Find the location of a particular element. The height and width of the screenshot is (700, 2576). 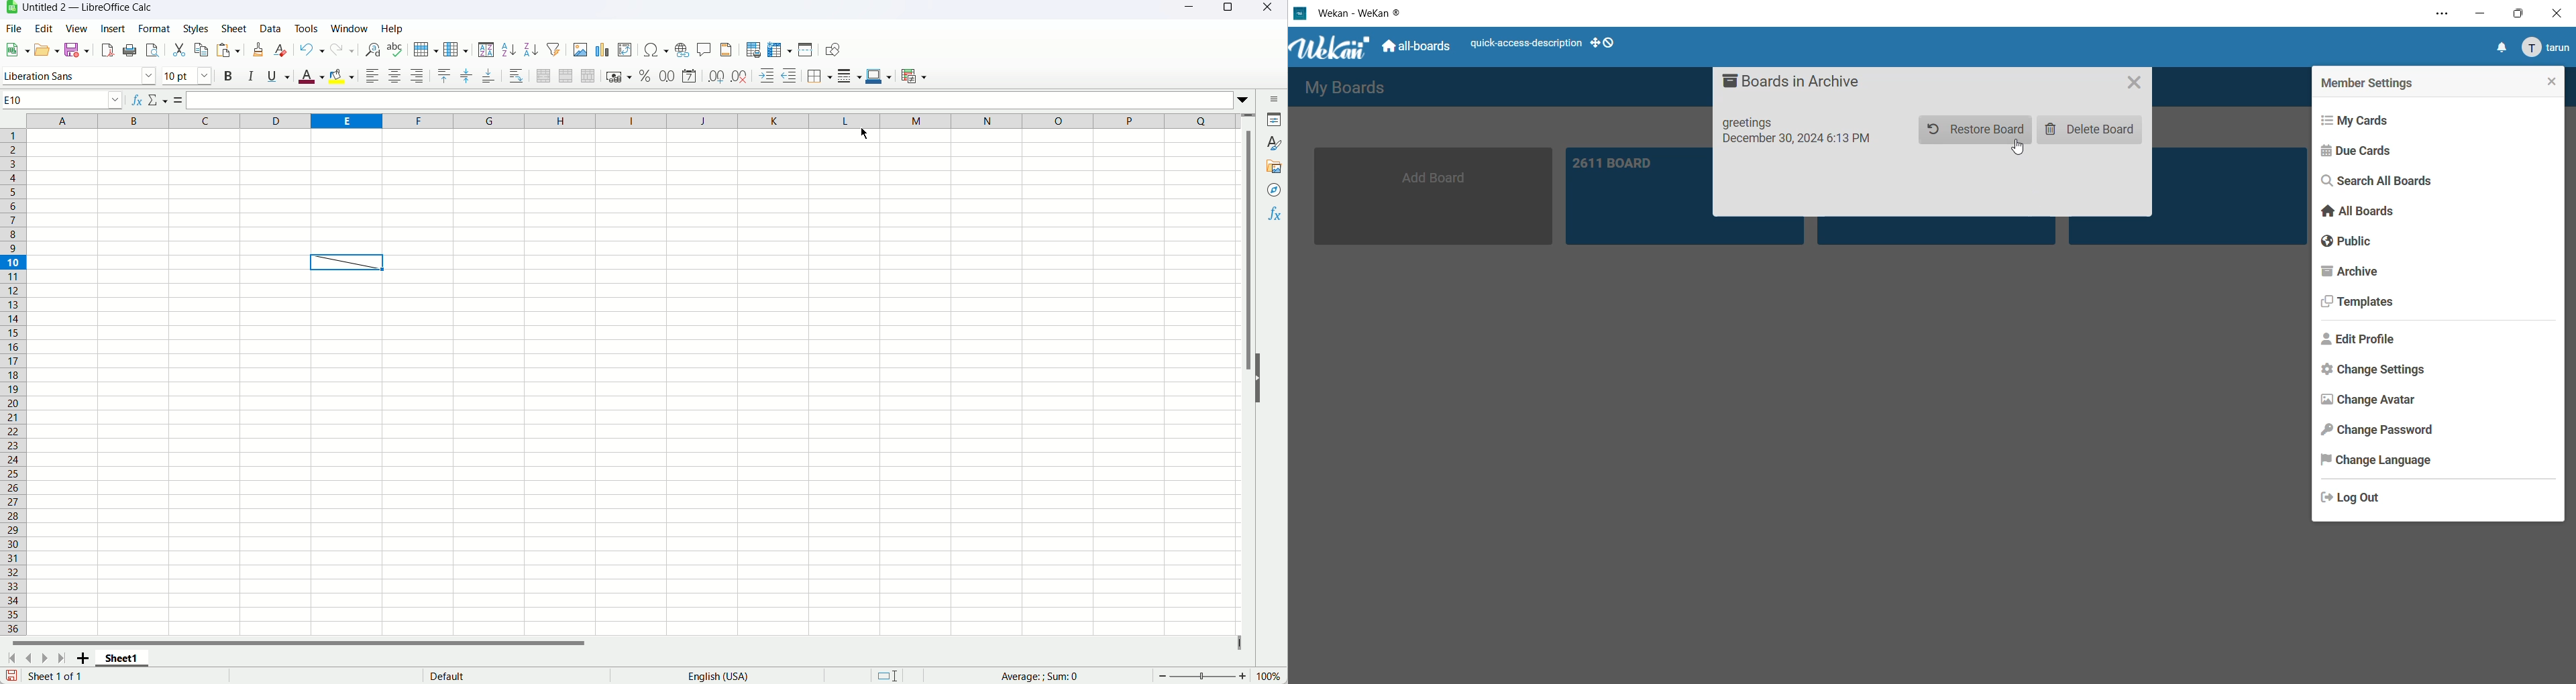

Background color is located at coordinates (341, 78).